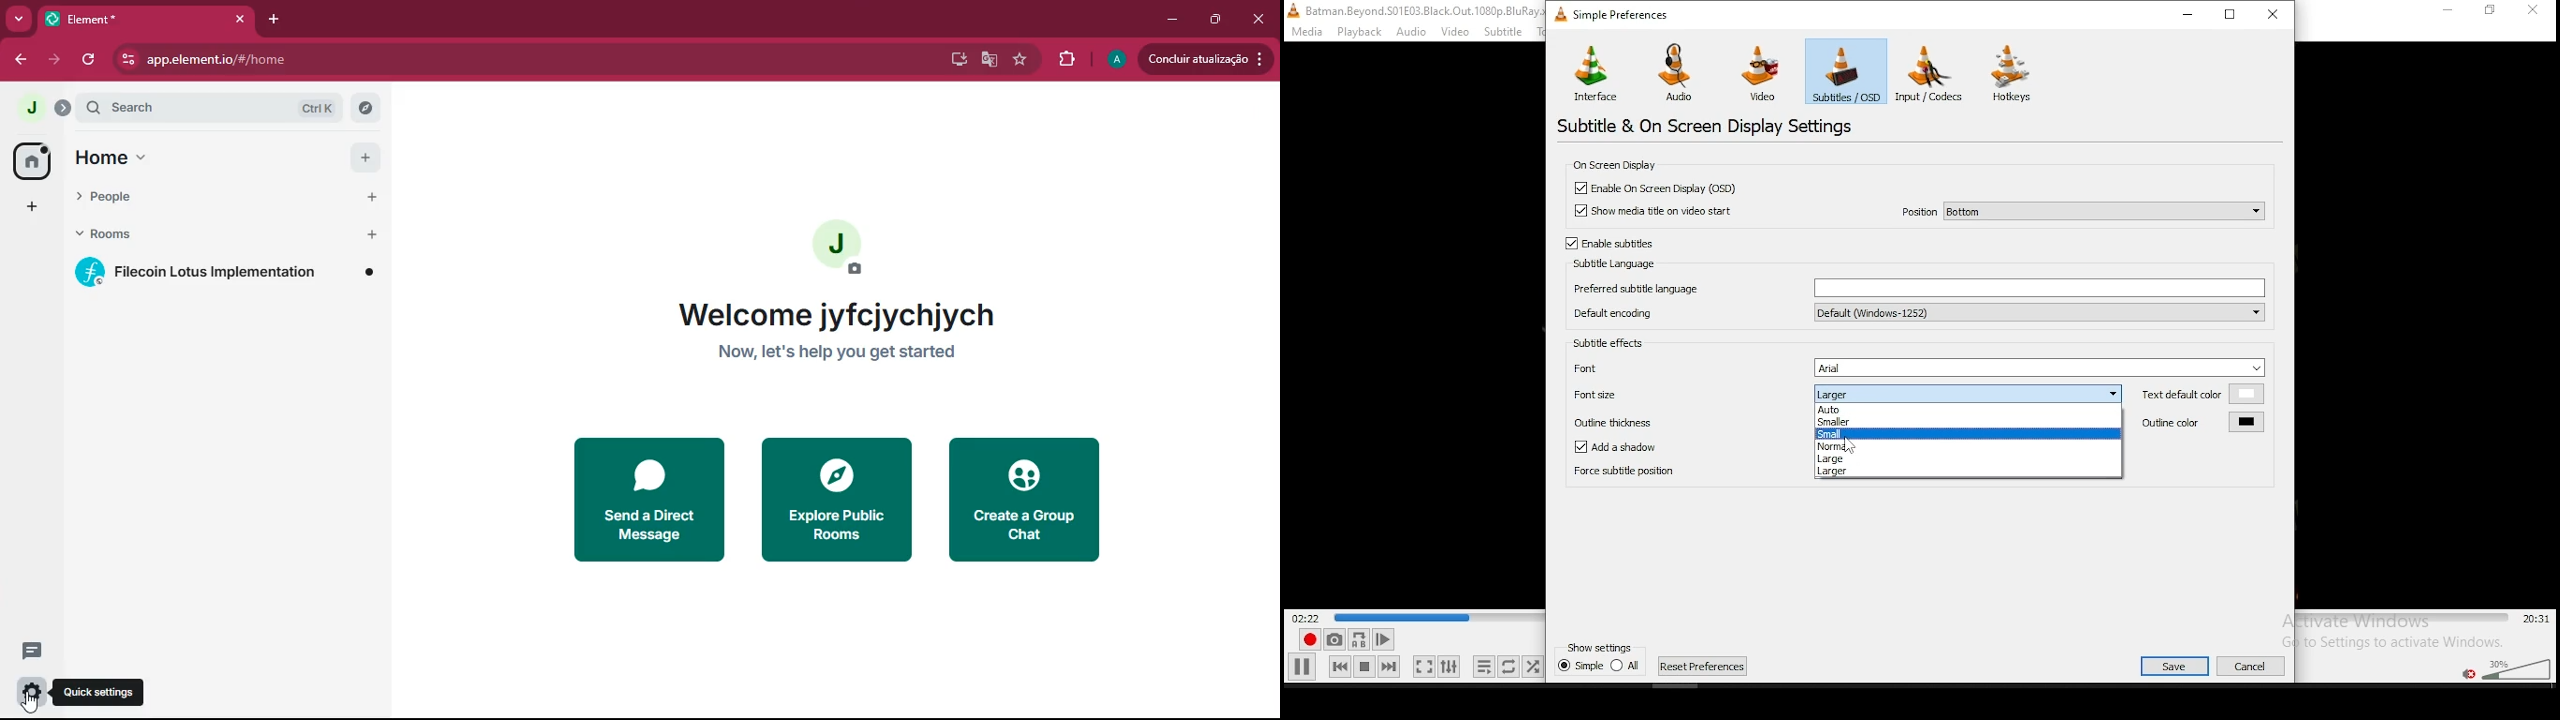  What do you see at coordinates (2447, 14) in the screenshot?
I see `` at bounding box center [2447, 14].